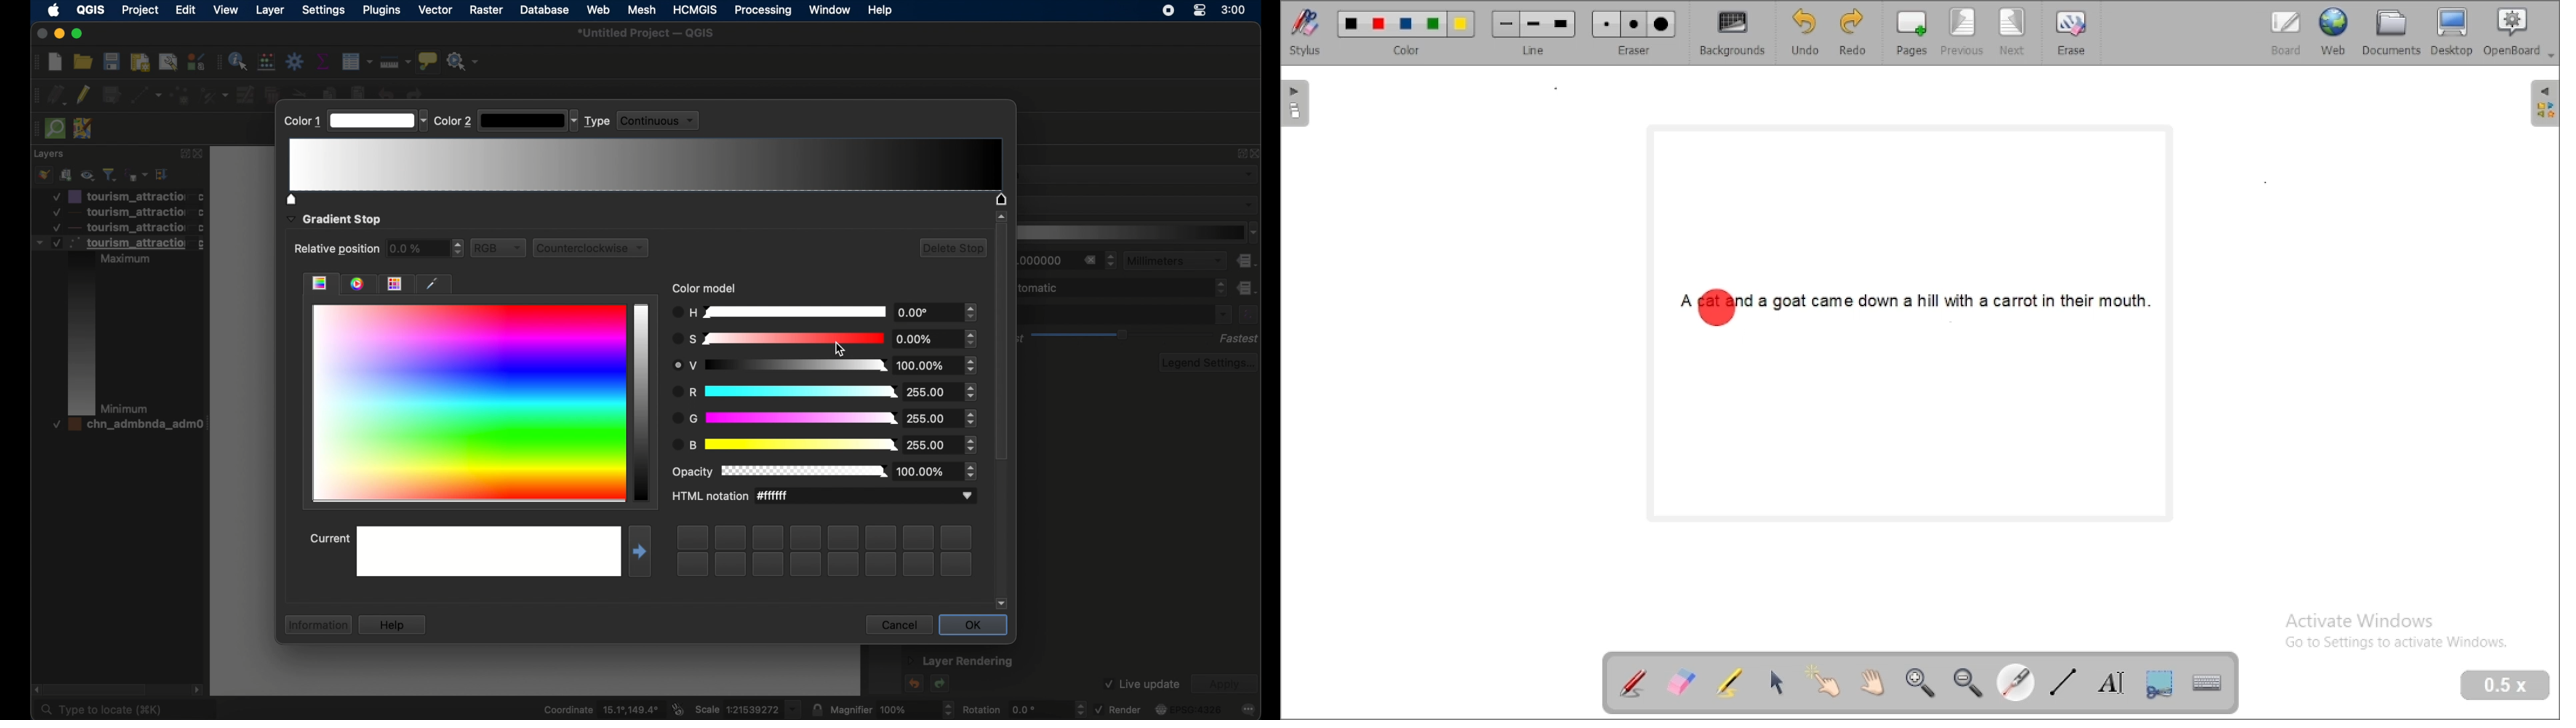 Image resolution: width=2576 pixels, height=728 pixels. What do you see at coordinates (1199, 10) in the screenshot?
I see `control center` at bounding box center [1199, 10].